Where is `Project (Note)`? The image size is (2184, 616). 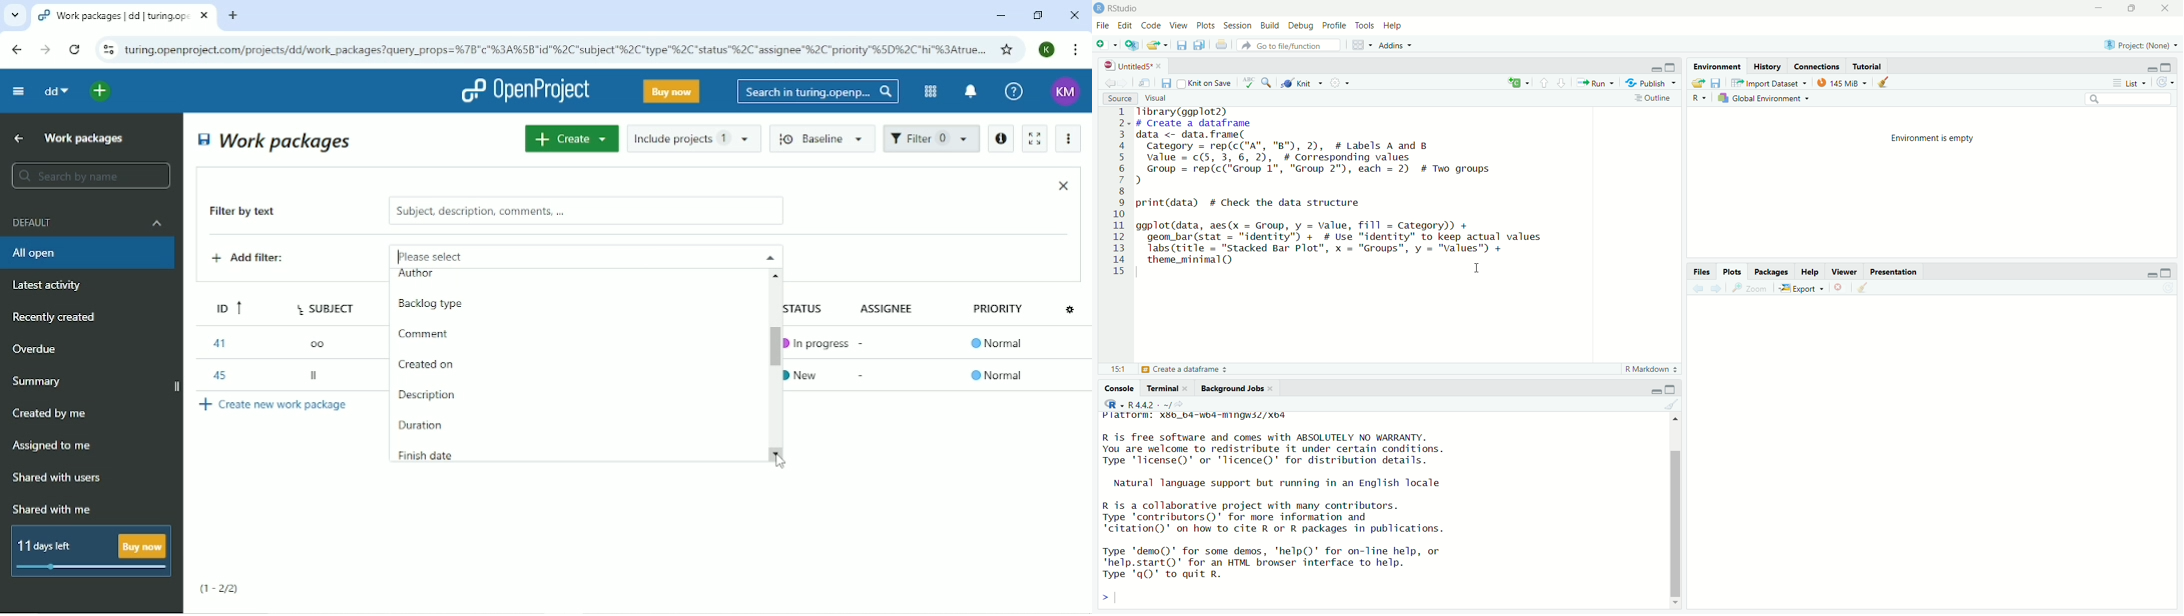
Project (Note) is located at coordinates (2142, 43).